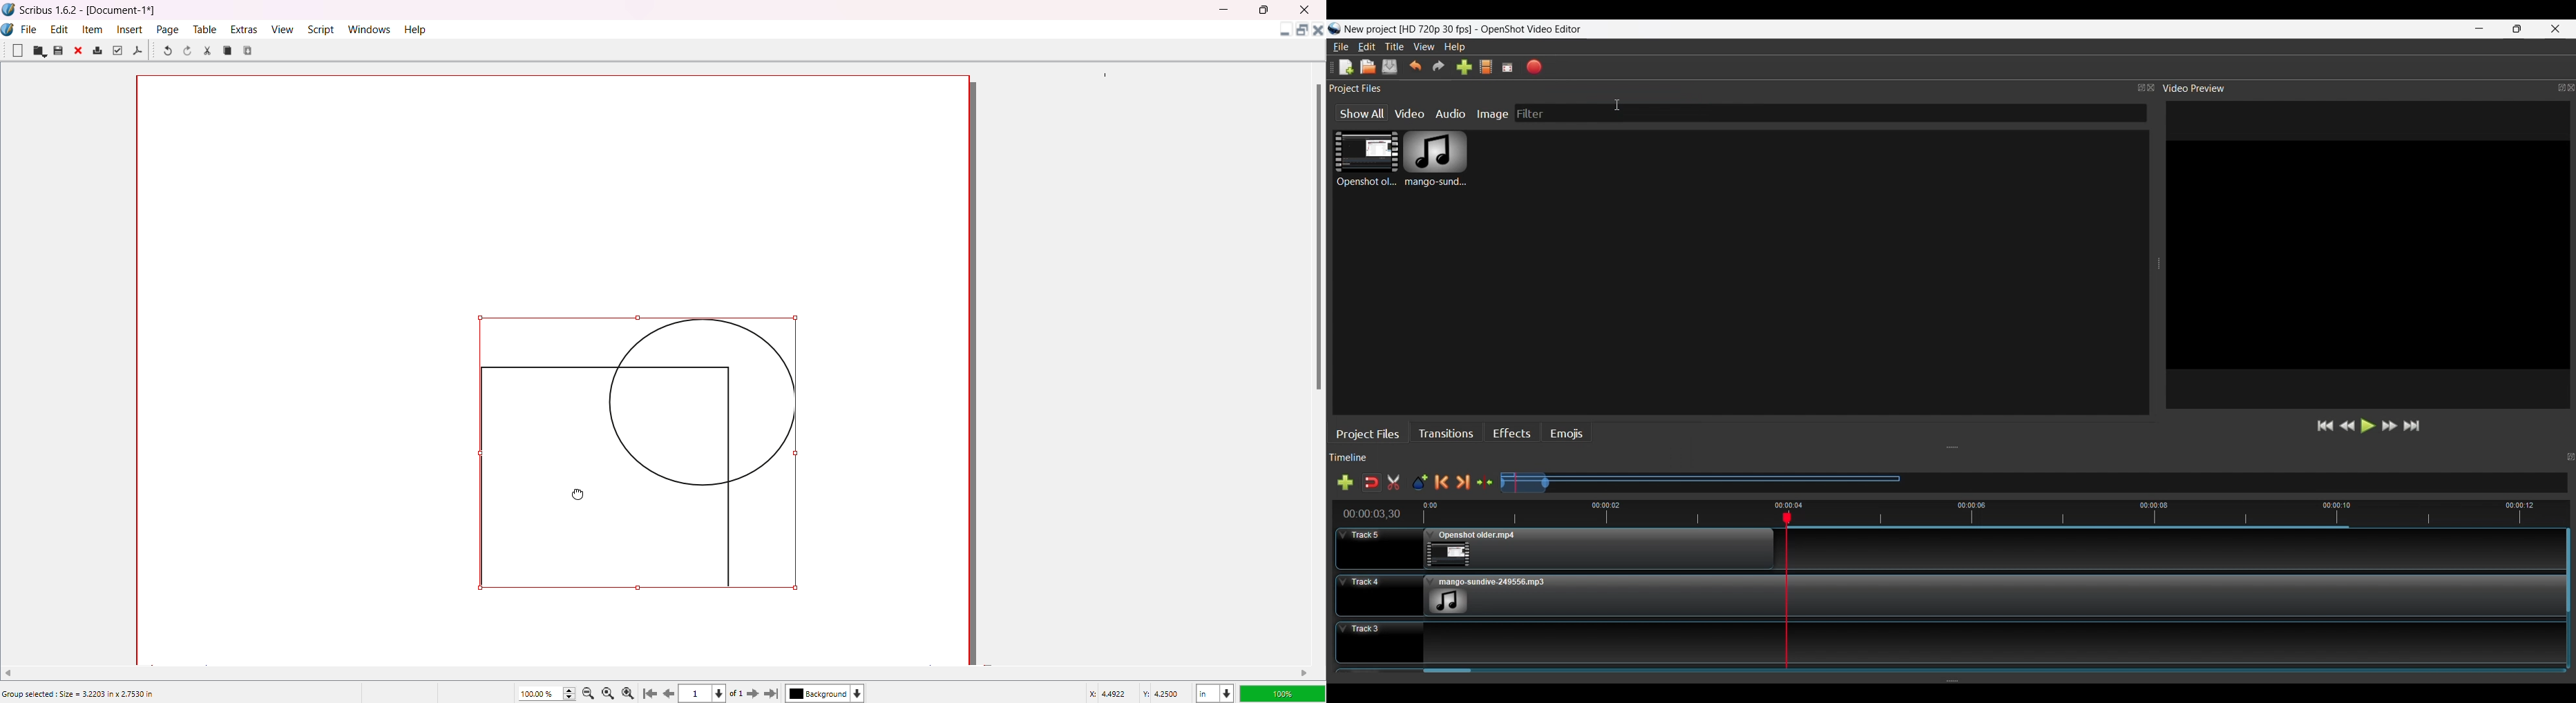 This screenshot has height=728, width=2576. What do you see at coordinates (323, 28) in the screenshot?
I see `Script` at bounding box center [323, 28].